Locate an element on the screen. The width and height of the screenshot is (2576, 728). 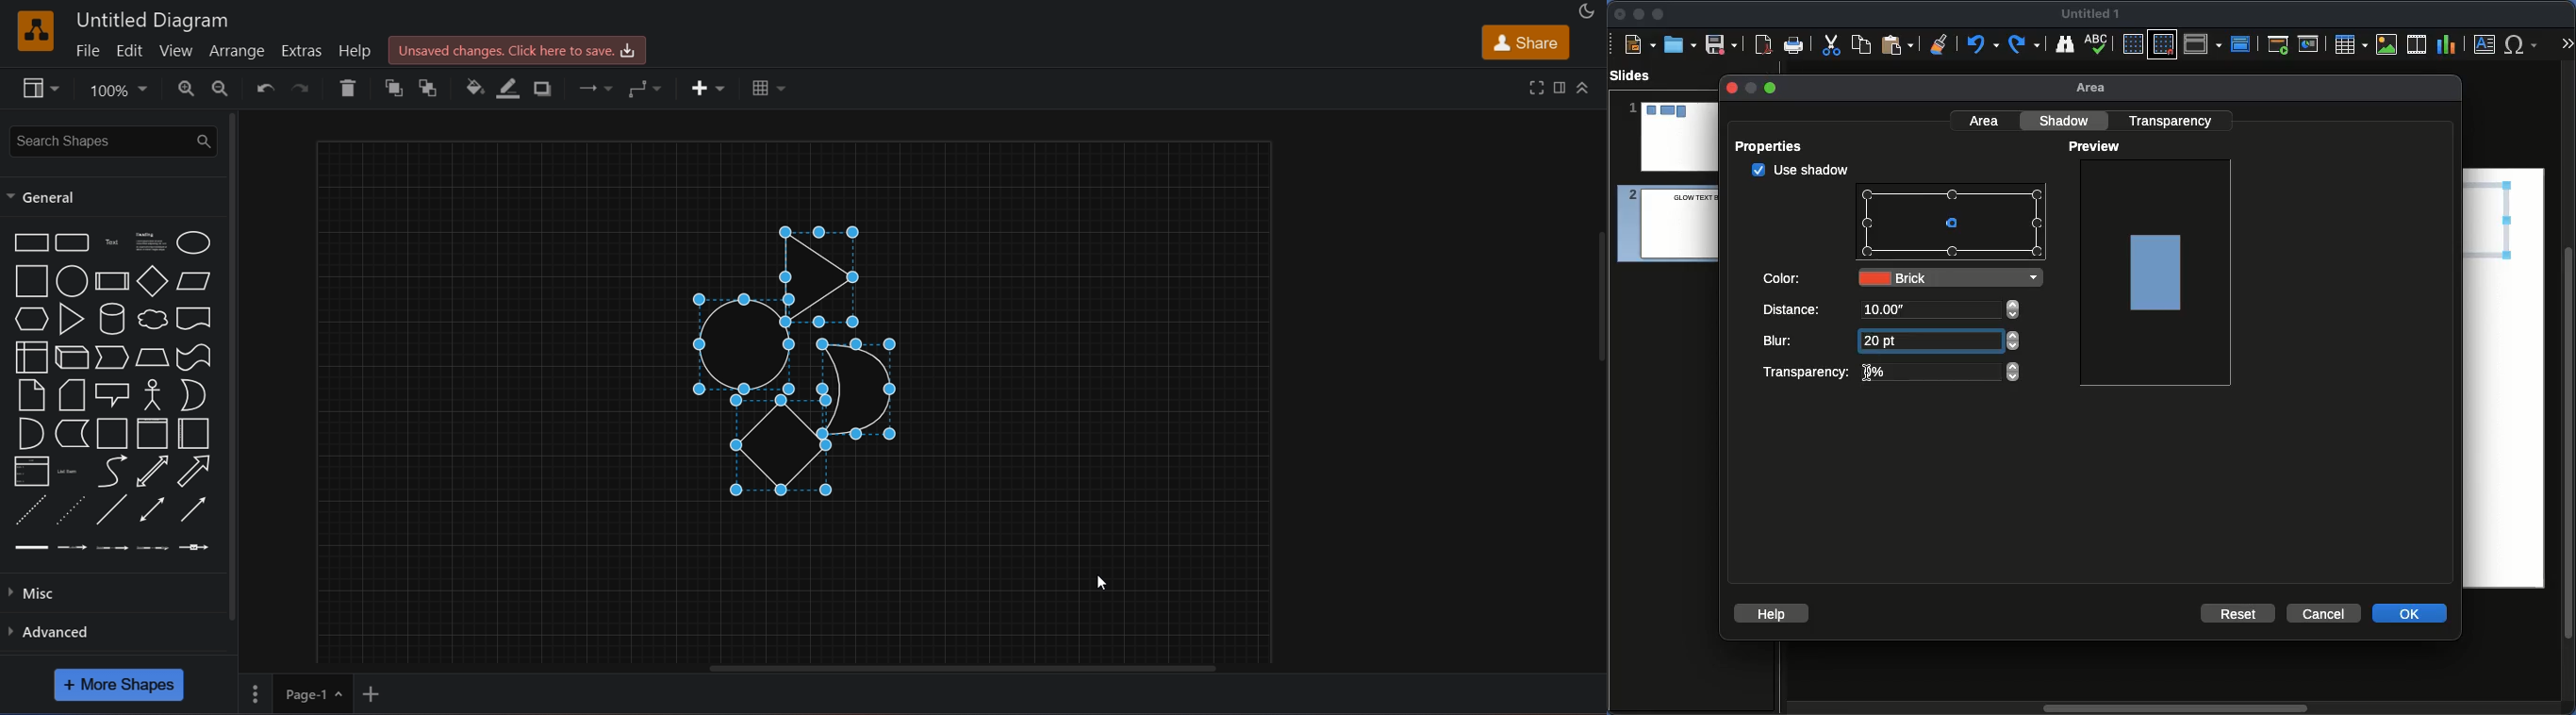
fullscreen is located at coordinates (1534, 87).